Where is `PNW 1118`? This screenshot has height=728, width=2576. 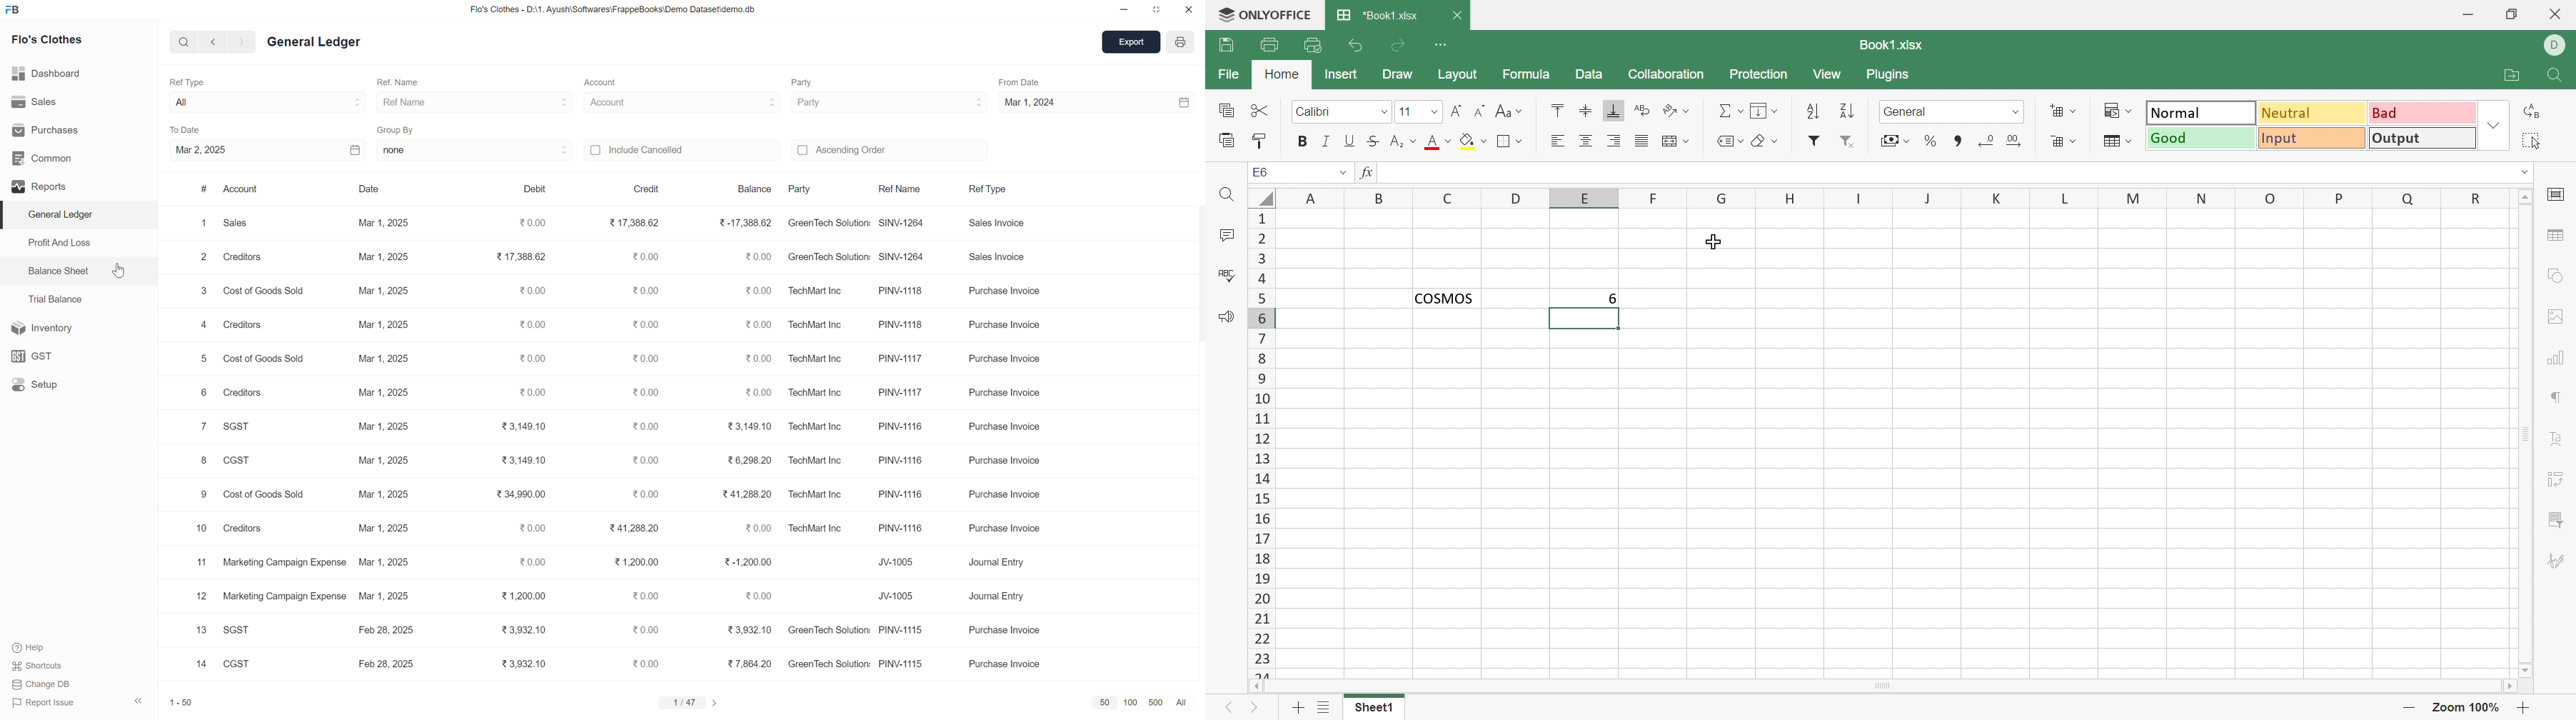
PNW 1118 is located at coordinates (886, 323).